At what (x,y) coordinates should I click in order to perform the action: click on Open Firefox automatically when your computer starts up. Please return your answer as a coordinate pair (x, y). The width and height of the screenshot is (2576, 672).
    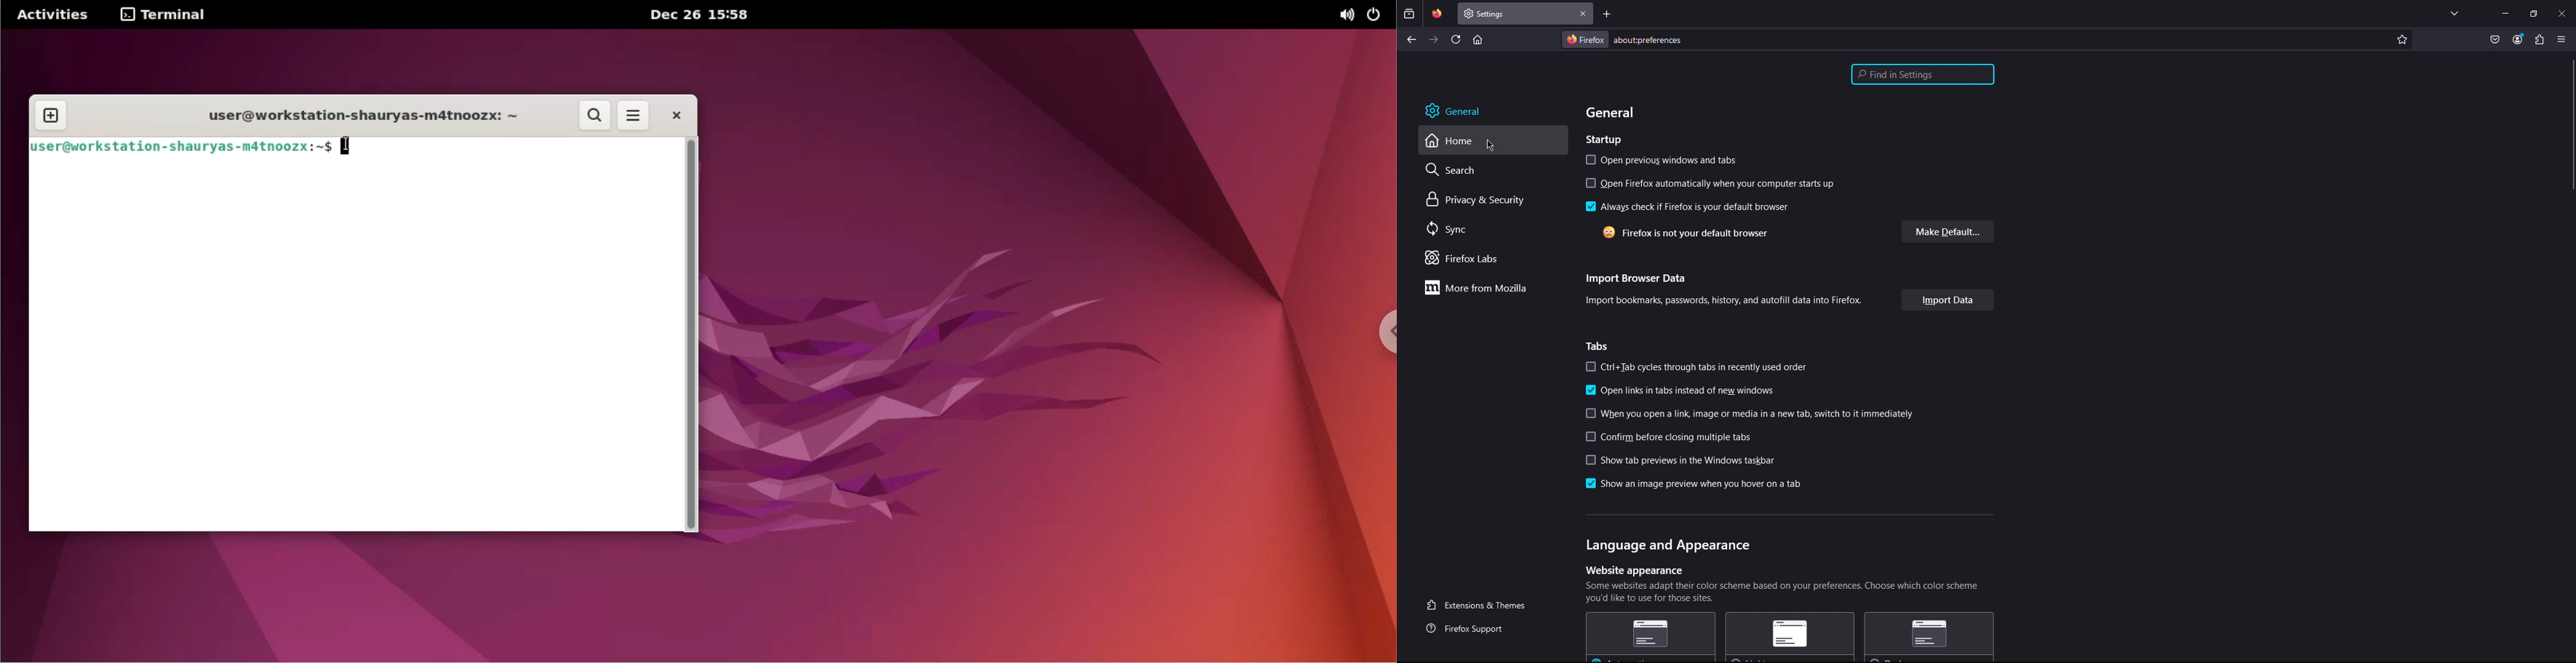
    Looking at the image, I should click on (1711, 184).